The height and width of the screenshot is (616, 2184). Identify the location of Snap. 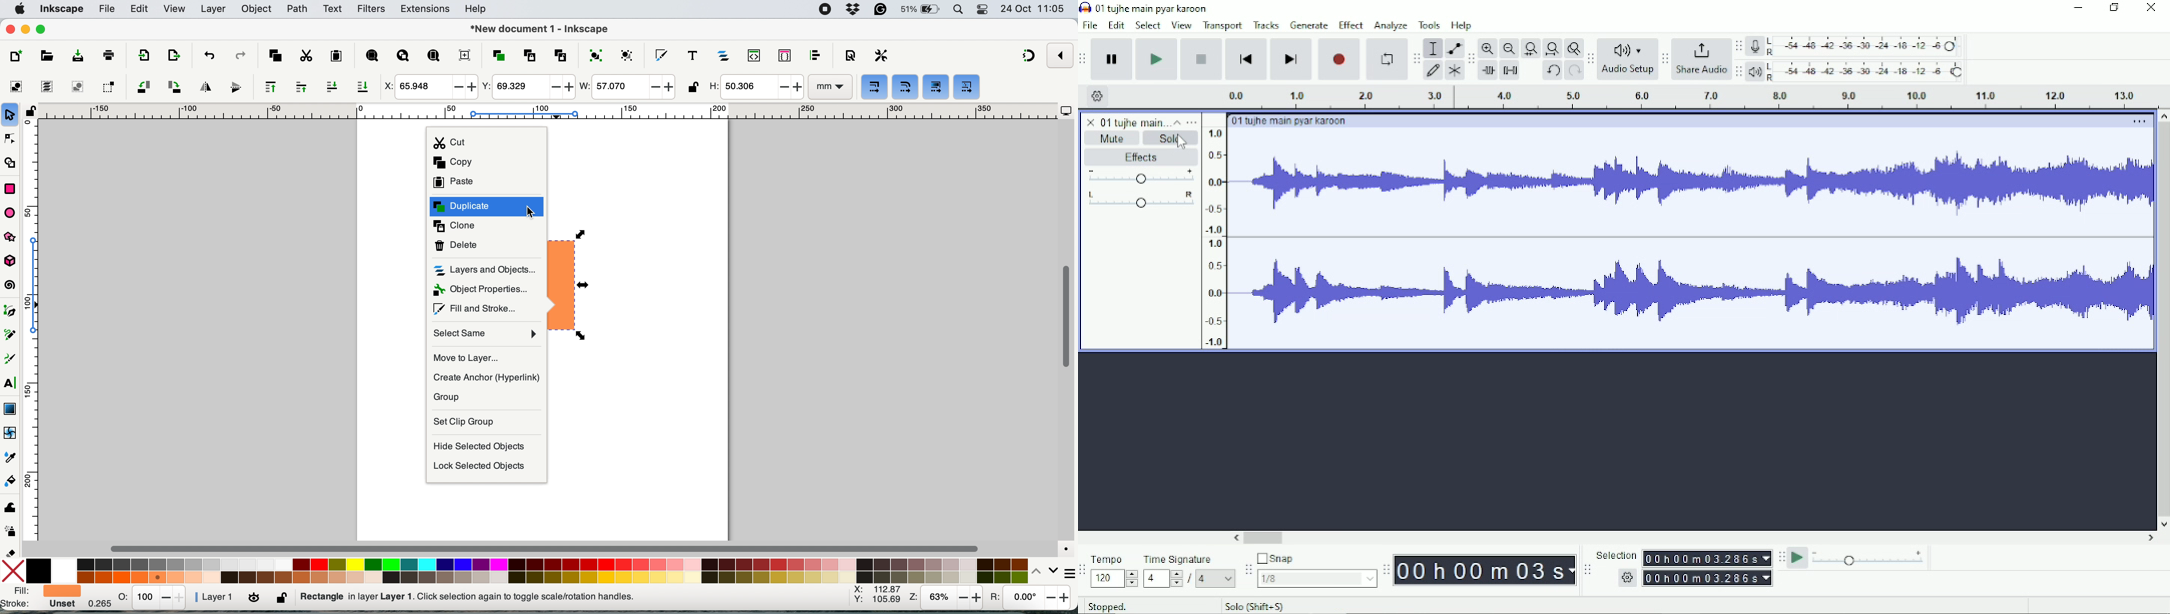
(1317, 559).